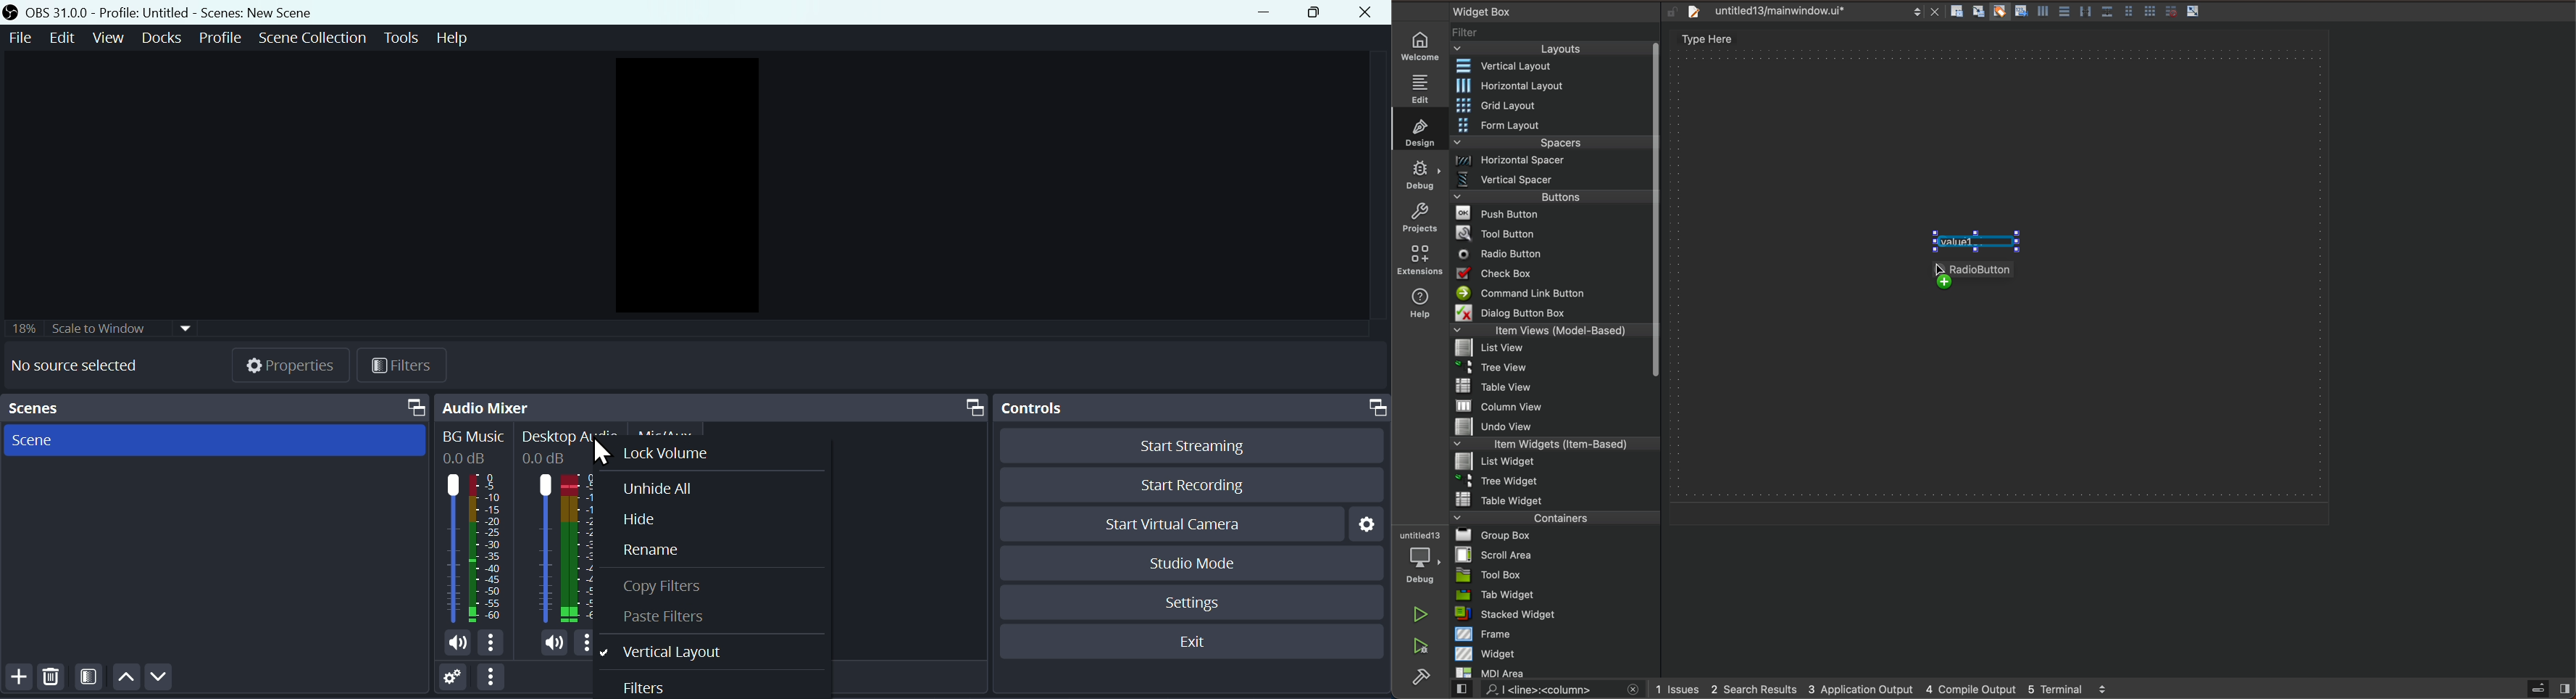 This screenshot has width=2576, height=700. I want to click on , so click(2020, 12).